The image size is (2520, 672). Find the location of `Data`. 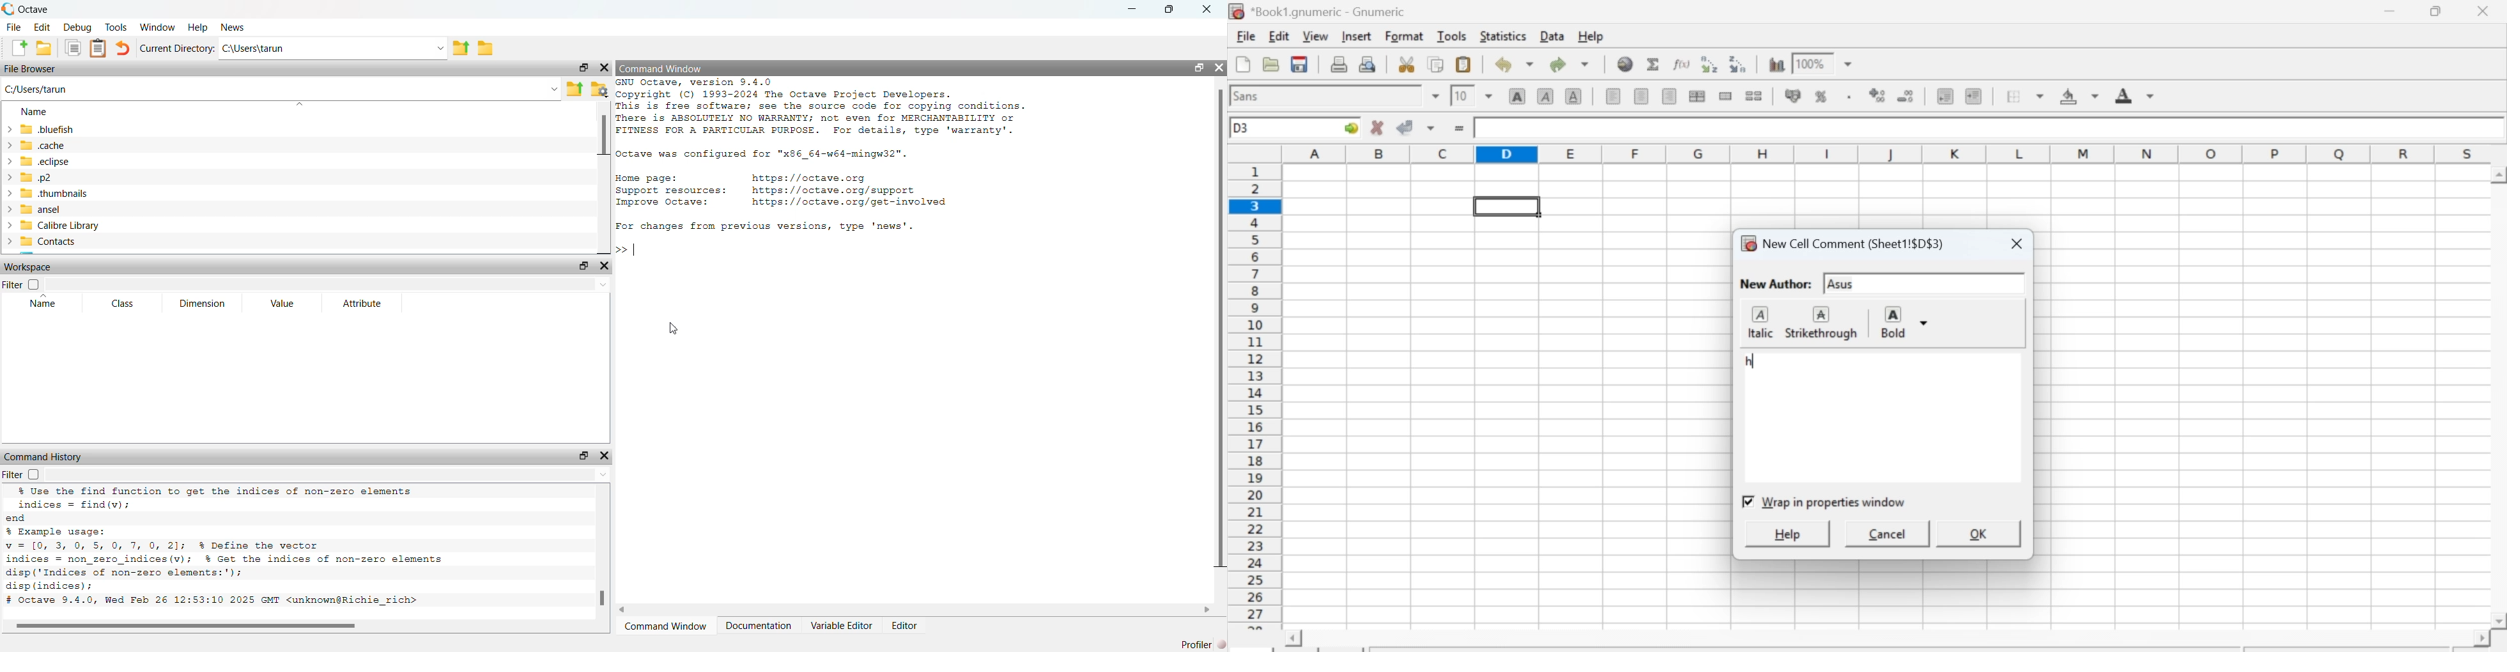

Data is located at coordinates (1553, 36).